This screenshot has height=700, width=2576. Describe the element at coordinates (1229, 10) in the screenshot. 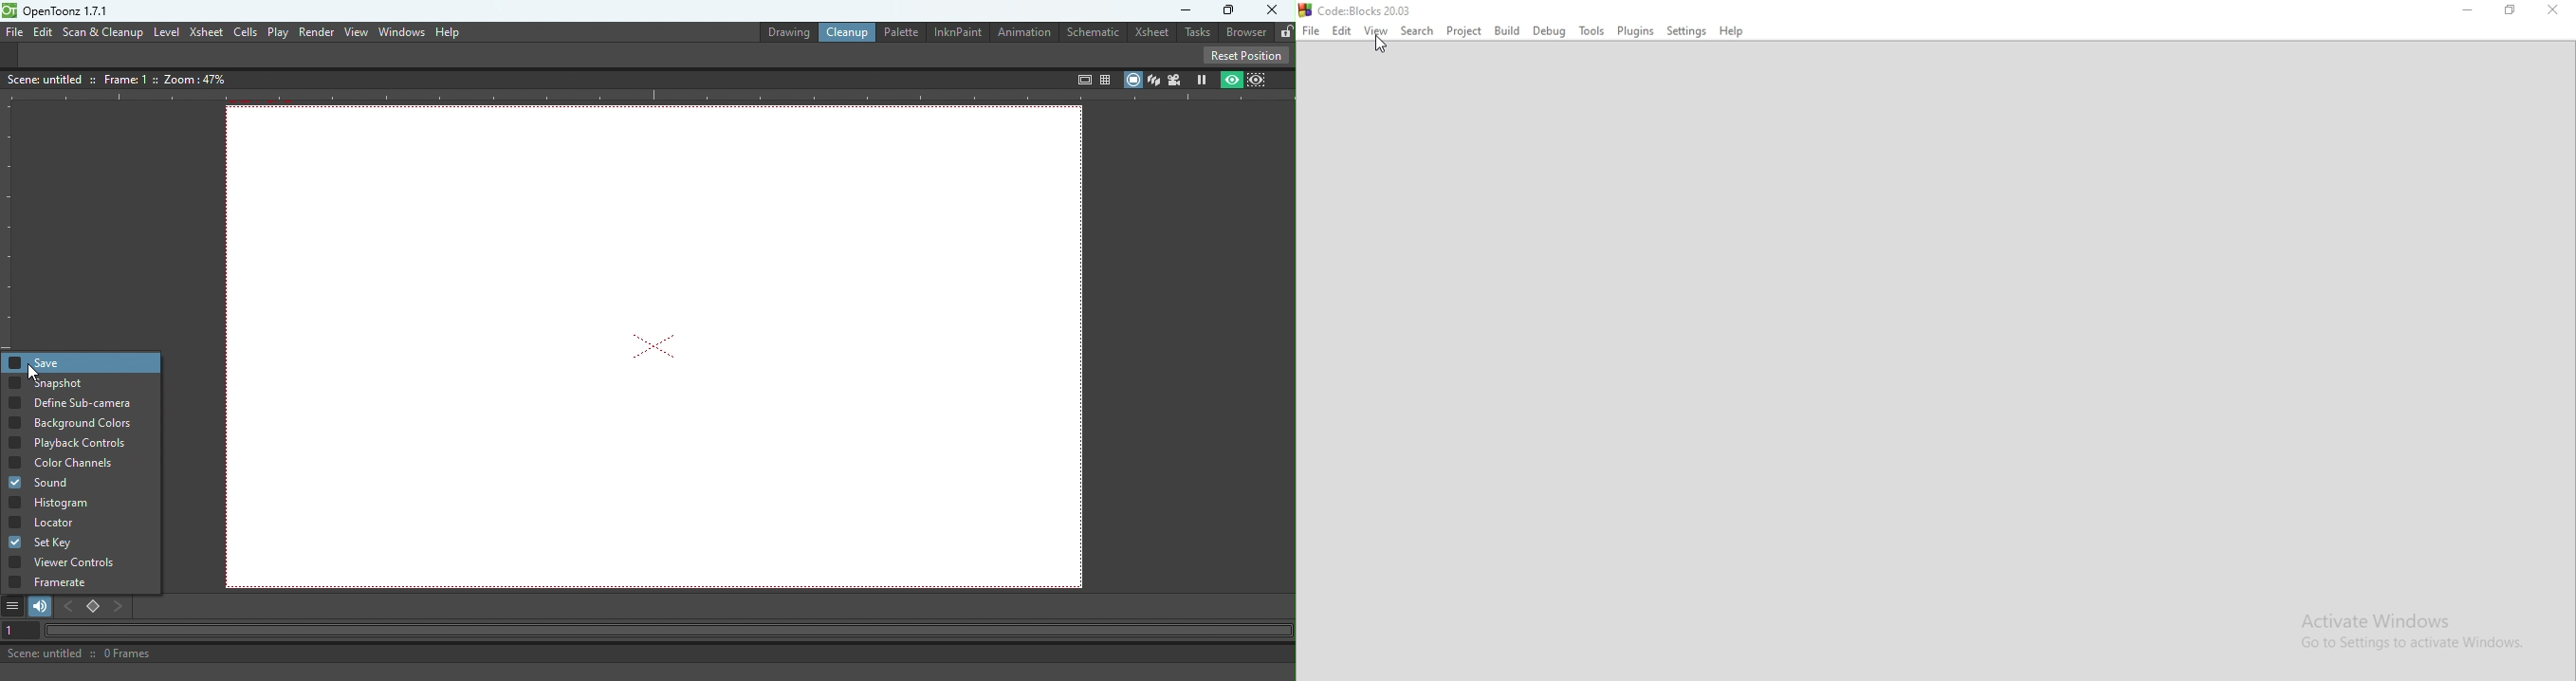

I see `Maximize` at that location.